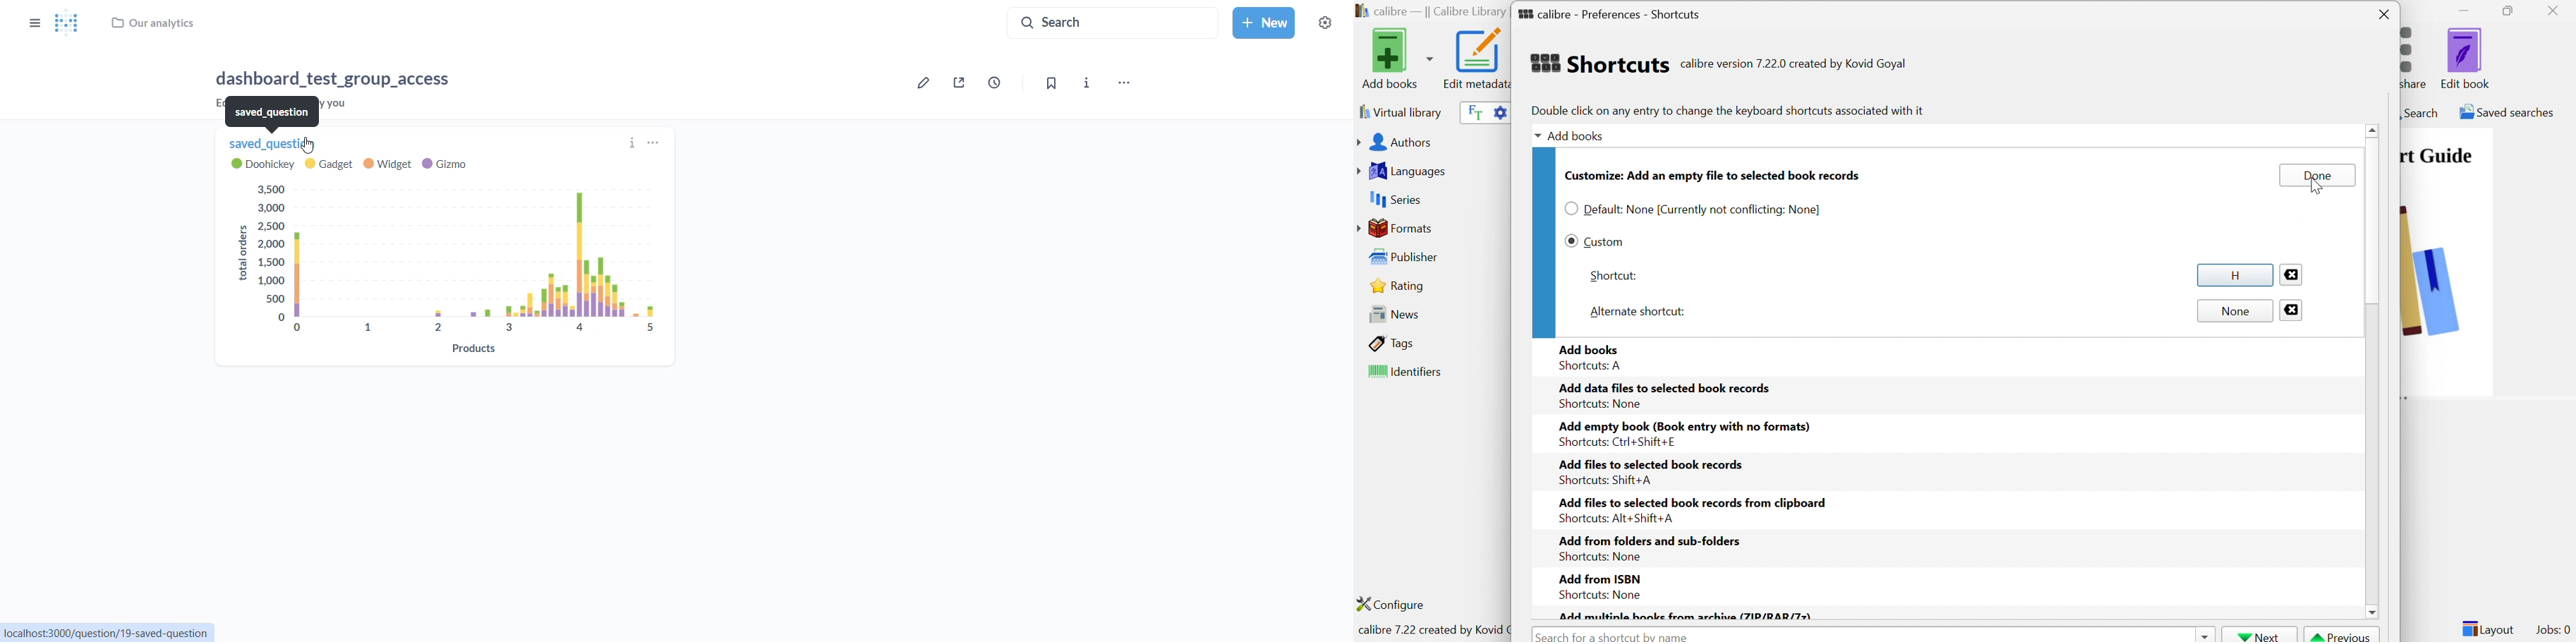  Describe the element at coordinates (1499, 111) in the screenshot. I see `Advanced search` at that location.